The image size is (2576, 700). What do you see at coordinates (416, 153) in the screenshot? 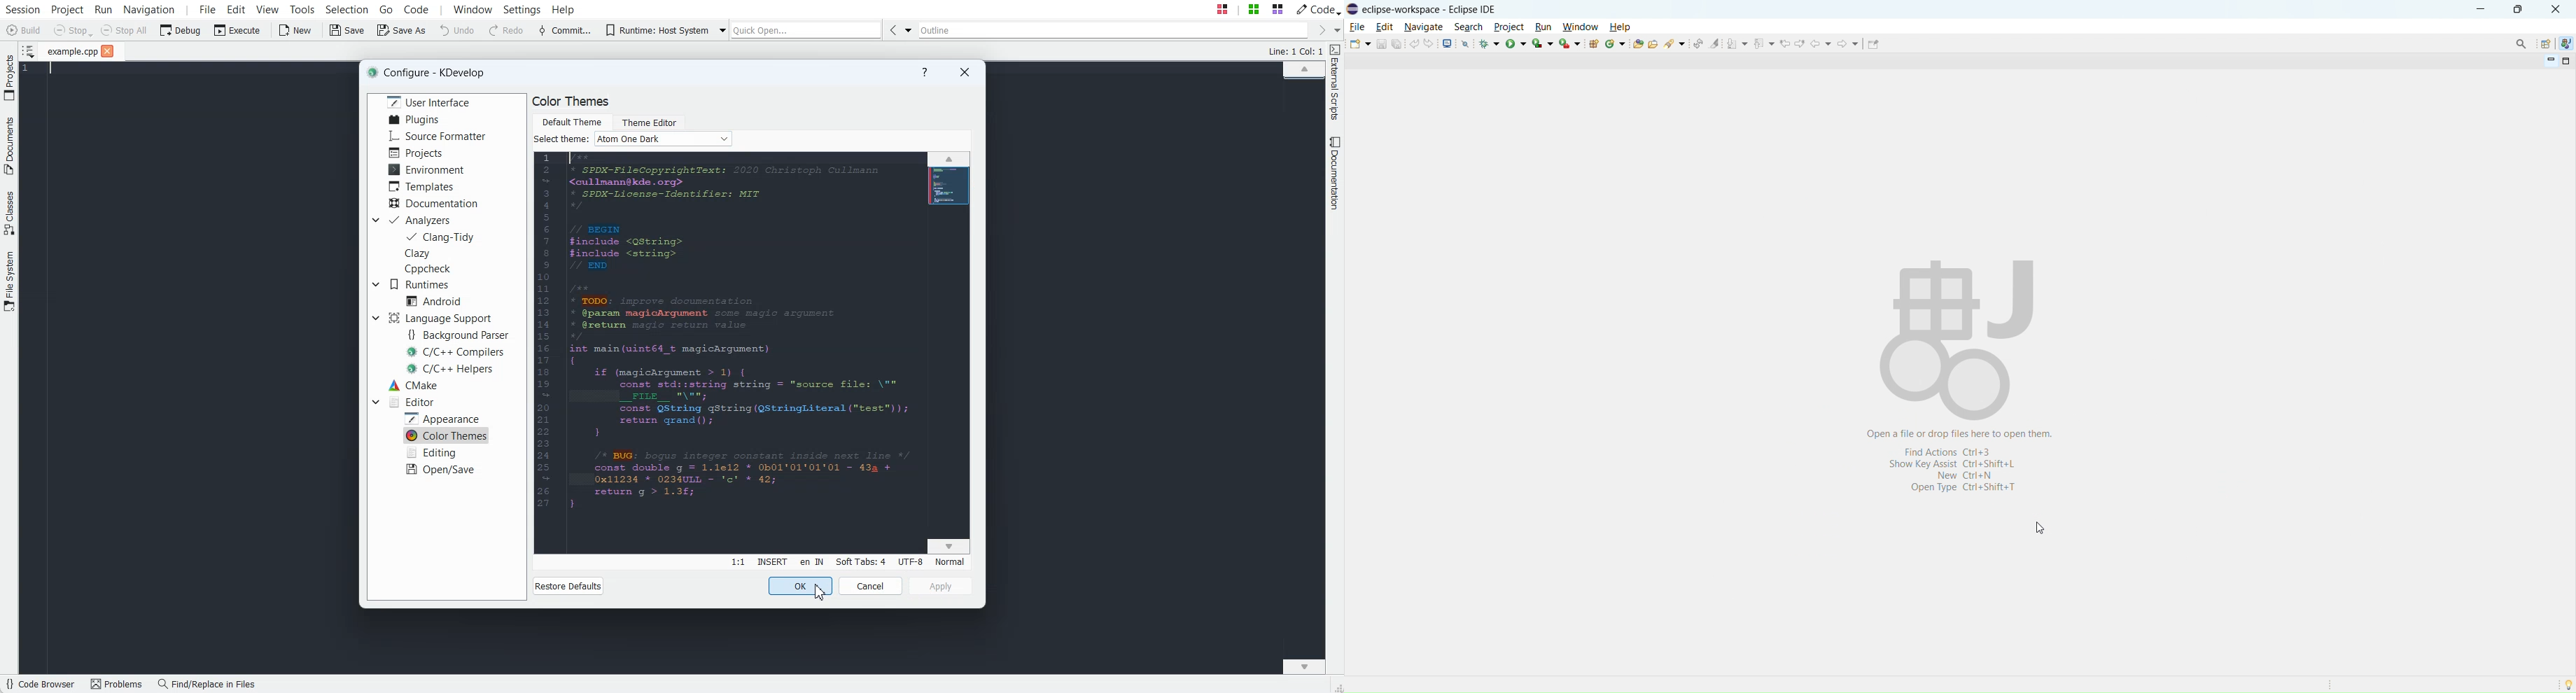
I see `Projects` at bounding box center [416, 153].